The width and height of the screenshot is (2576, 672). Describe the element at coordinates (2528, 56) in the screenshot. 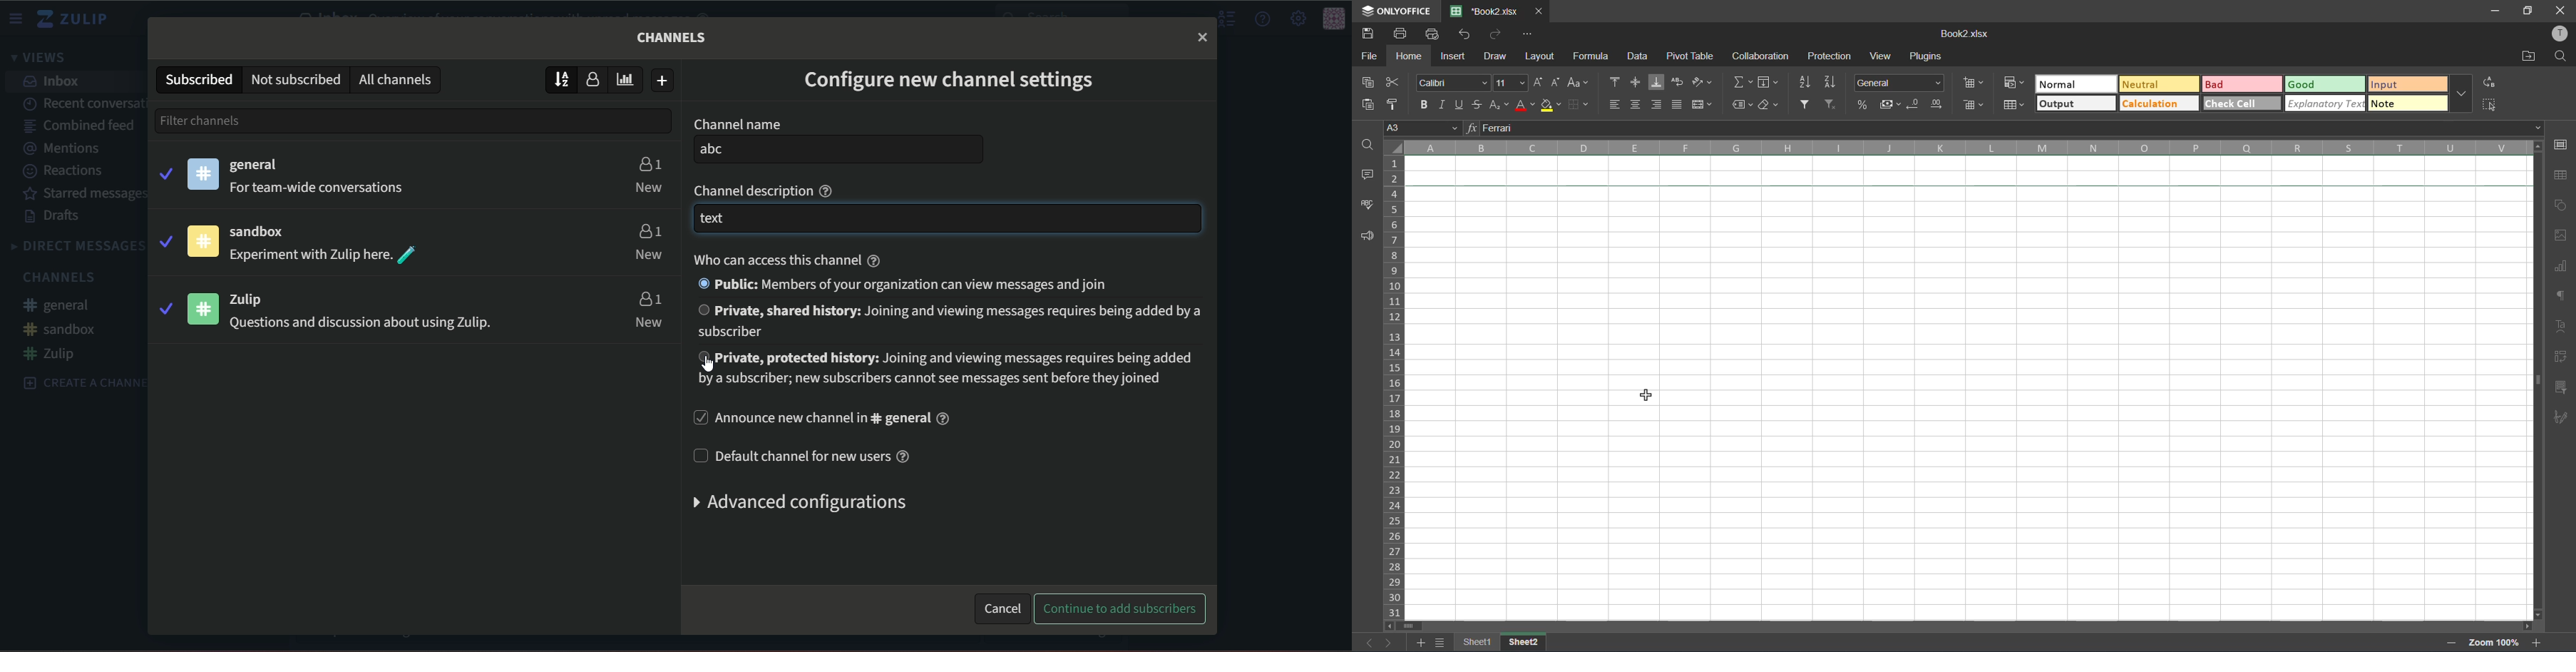

I see `open location` at that location.